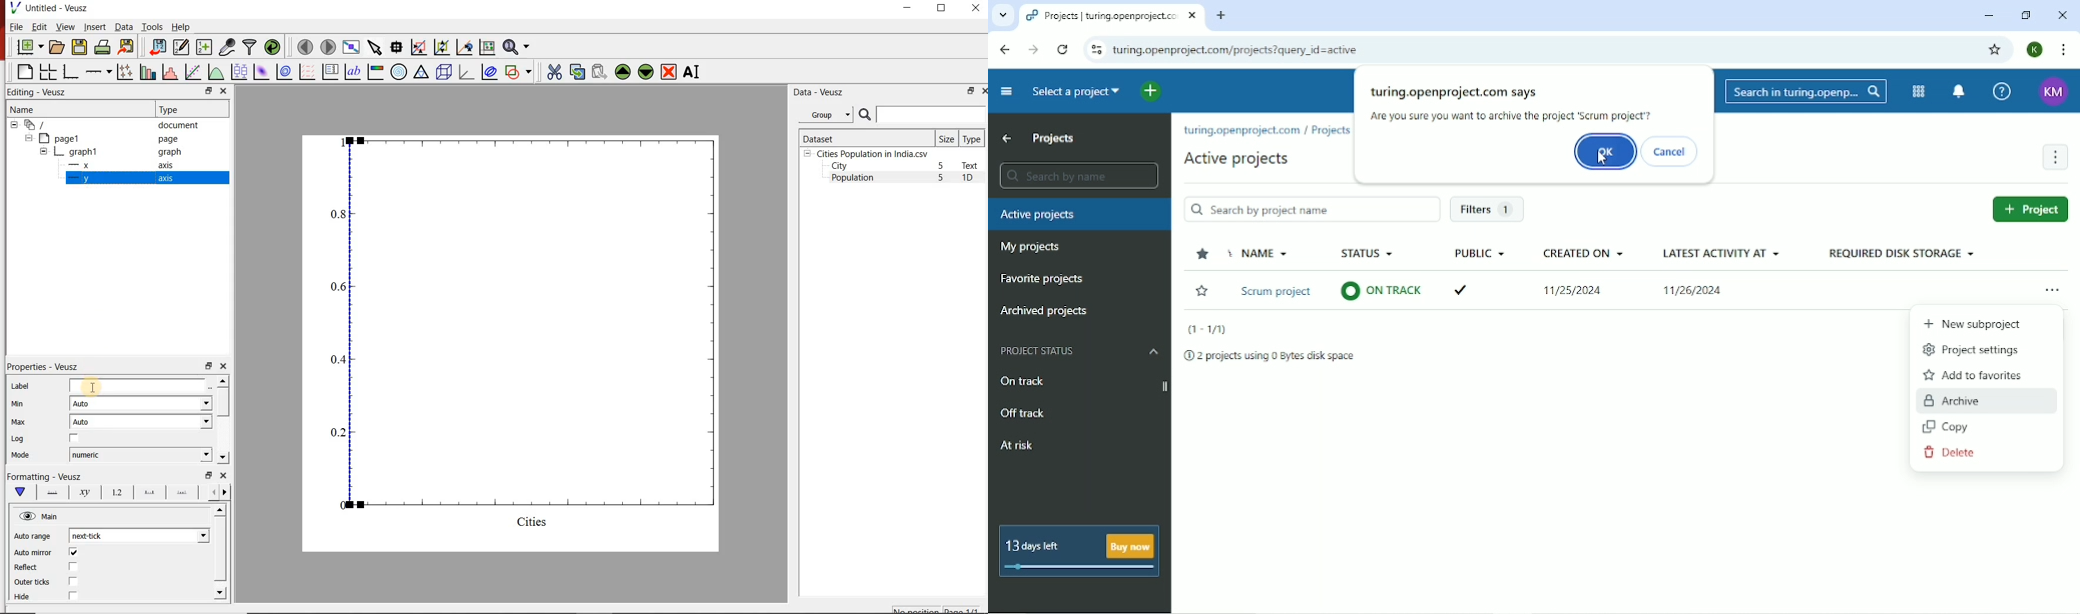  Describe the element at coordinates (1486, 210) in the screenshot. I see `Filters` at that location.